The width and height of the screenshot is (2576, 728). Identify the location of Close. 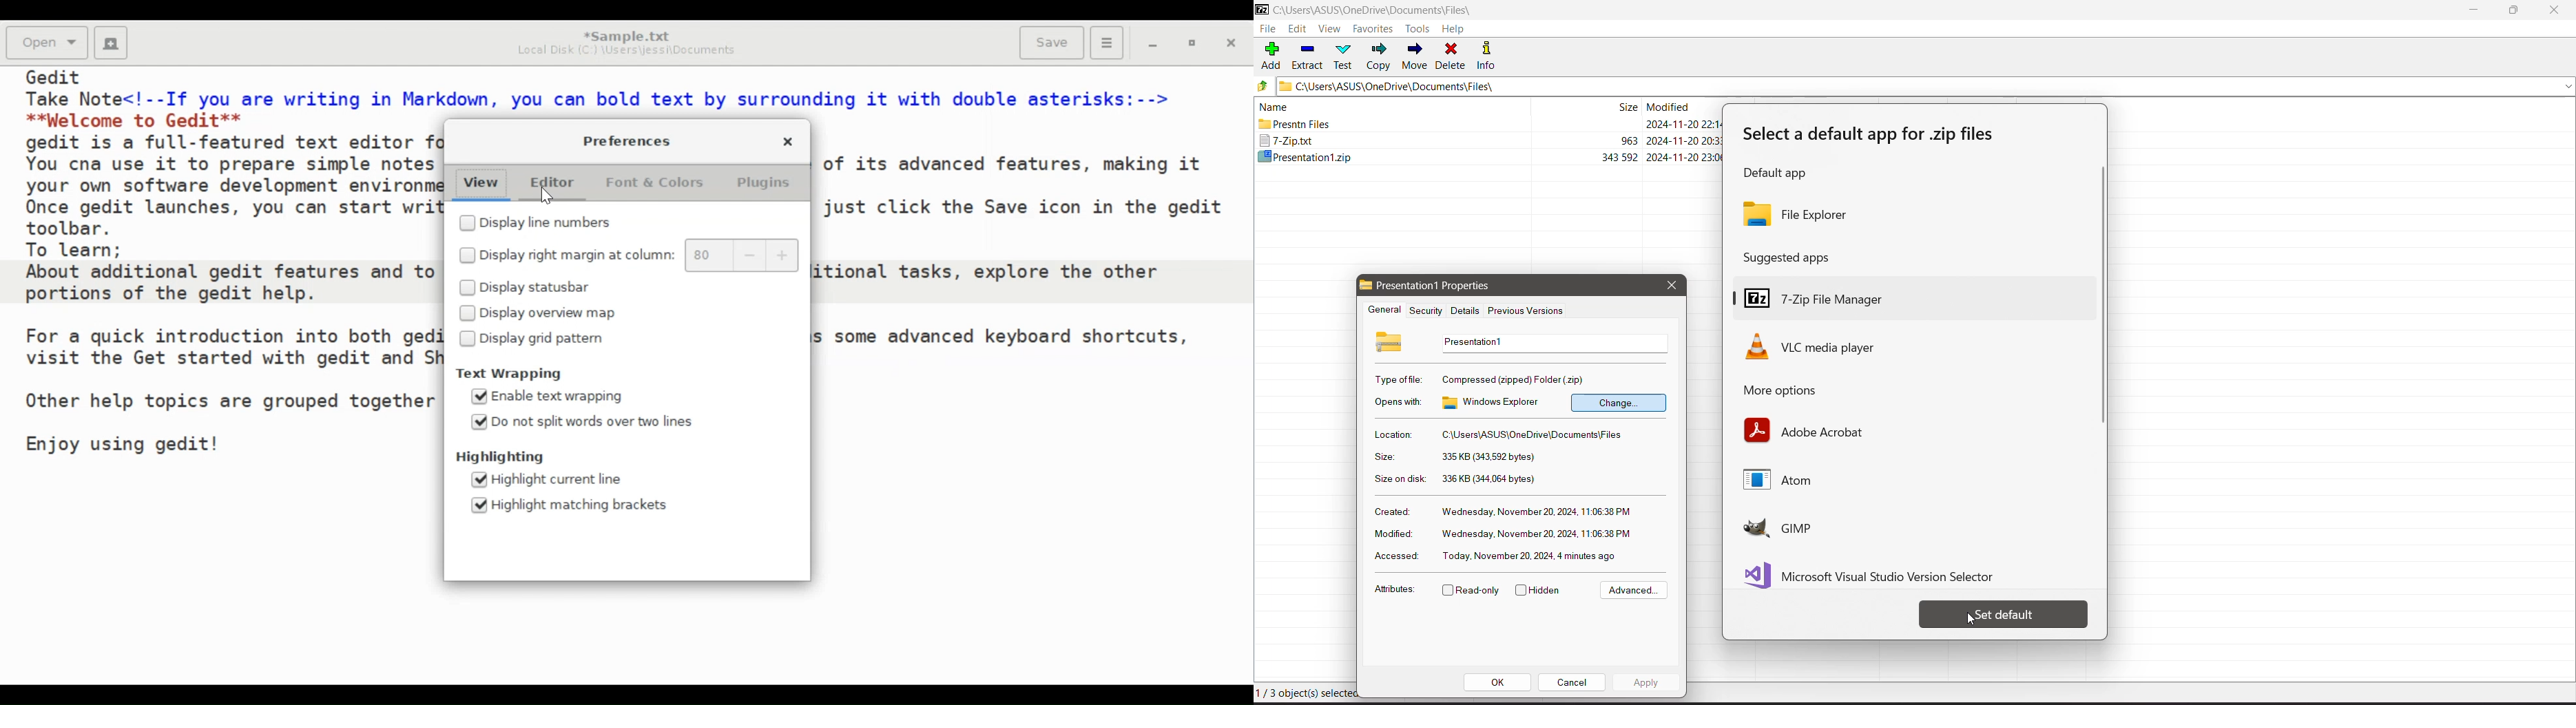
(788, 140).